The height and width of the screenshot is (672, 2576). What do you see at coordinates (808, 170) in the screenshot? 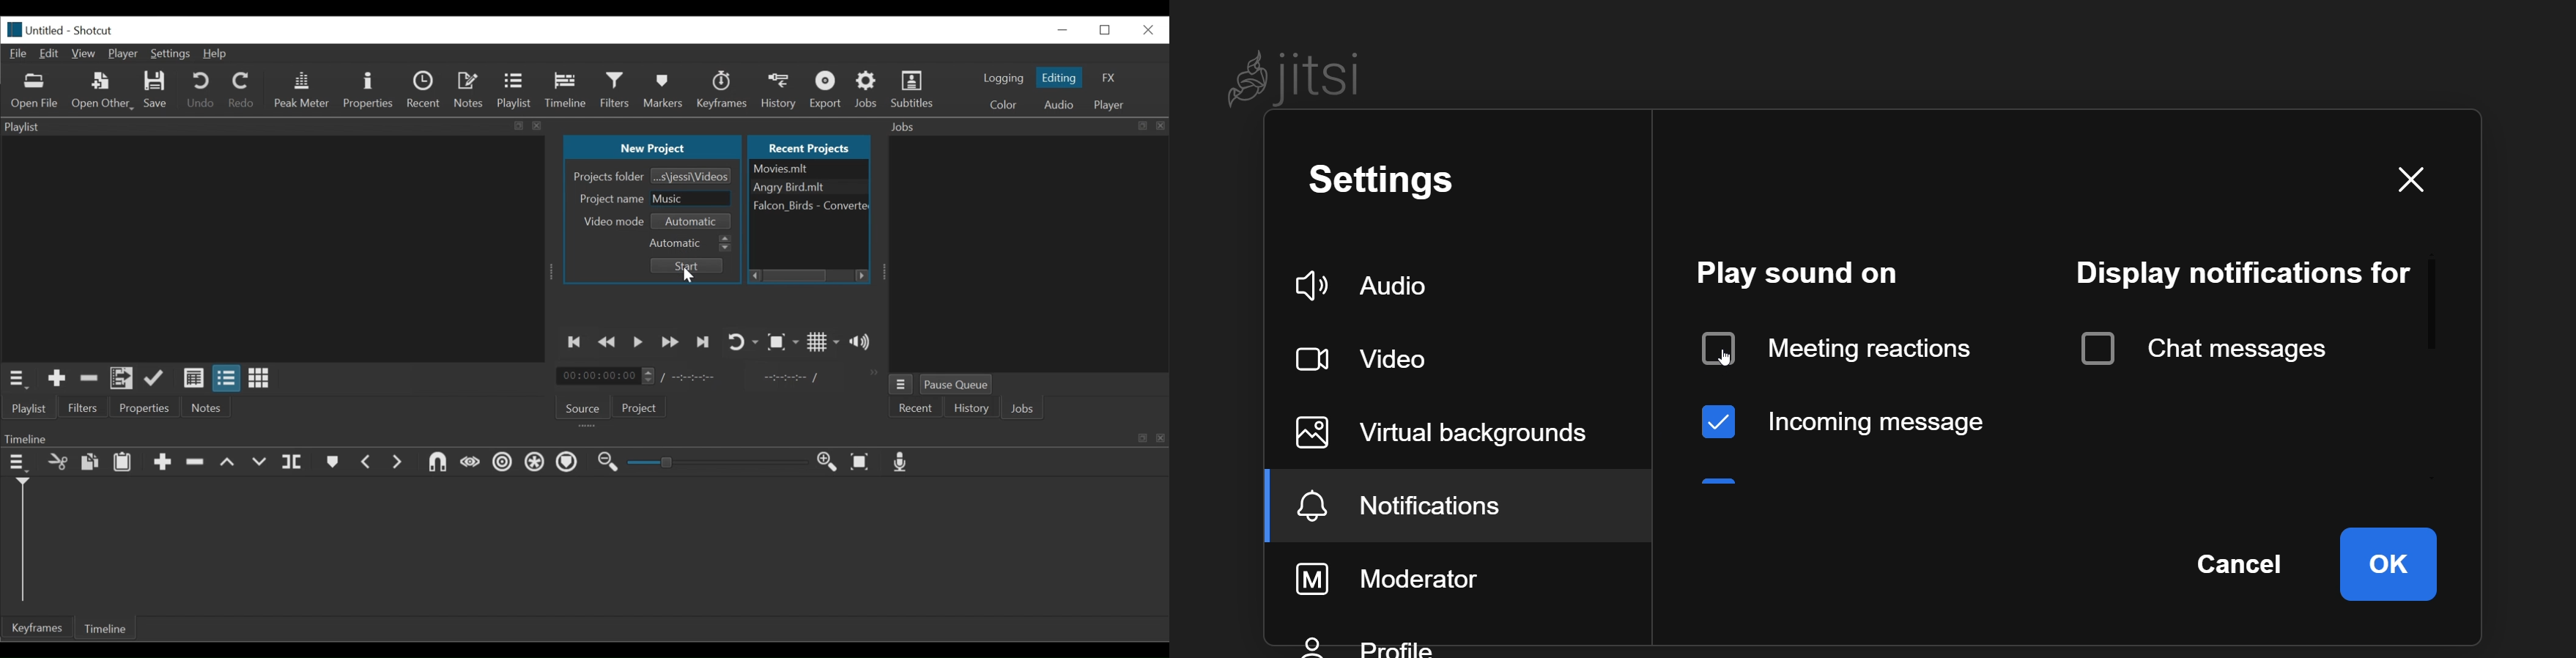
I see `File Nmae` at bounding box center [808, 170].